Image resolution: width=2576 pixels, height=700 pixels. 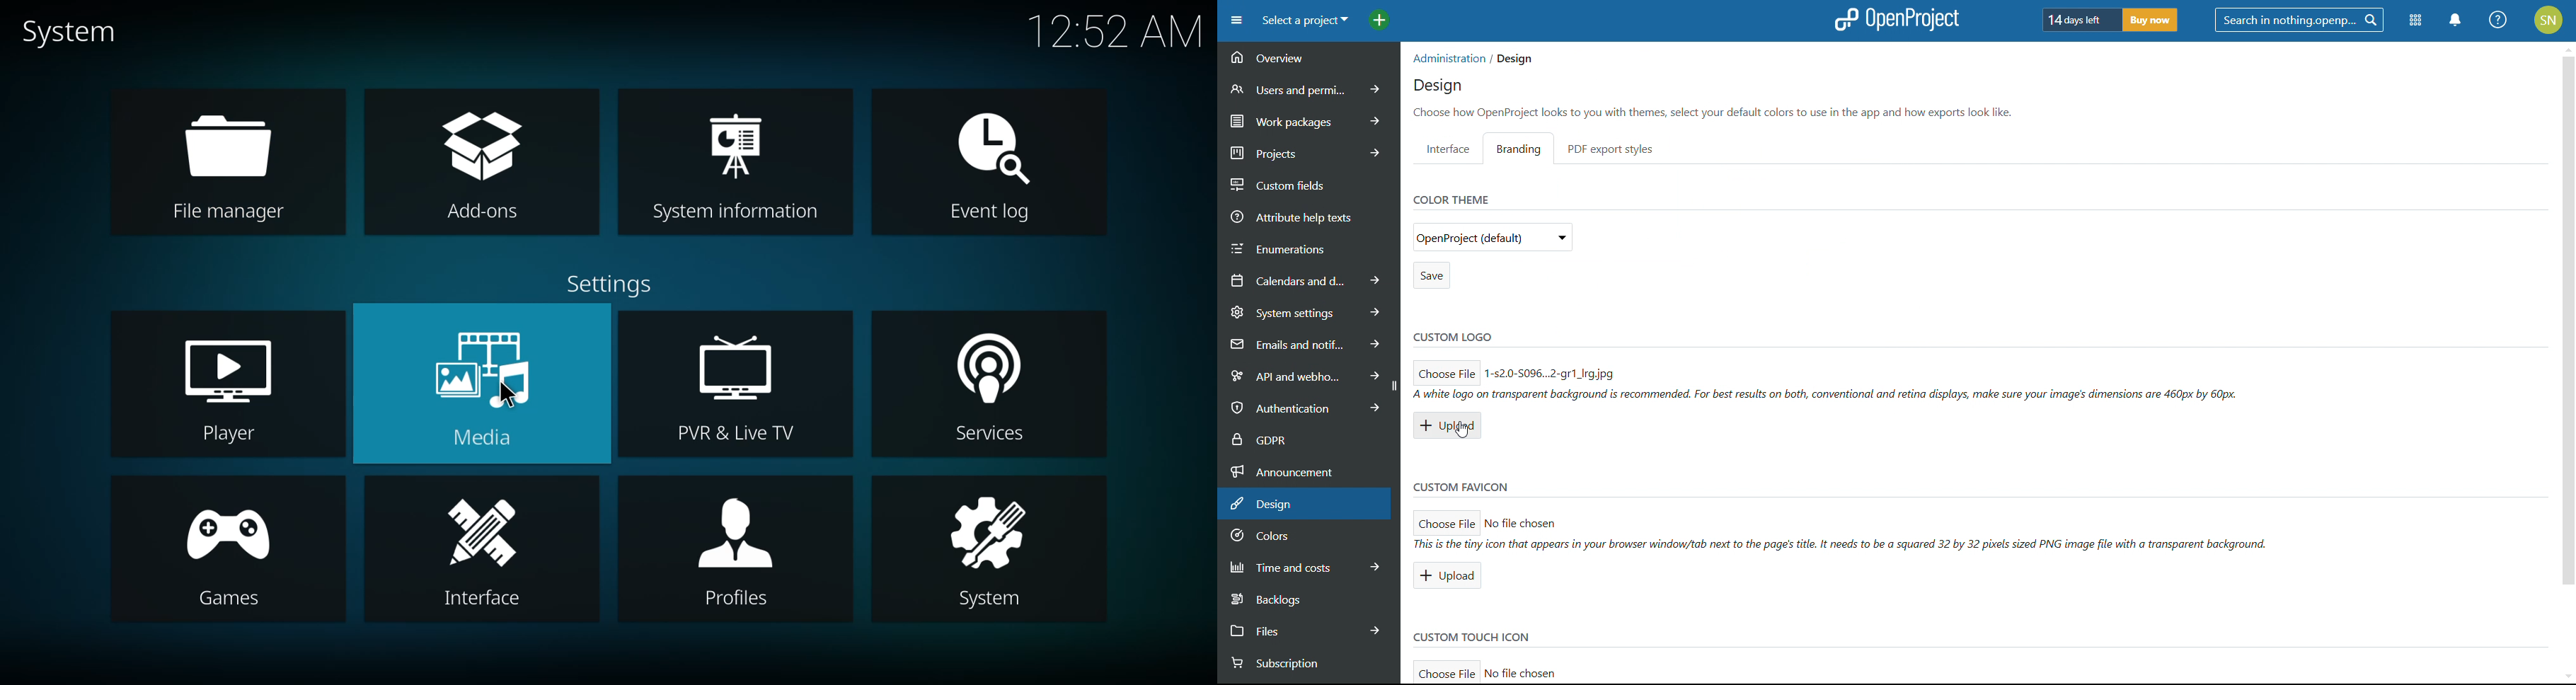 What do you see at coordinates (988, 527) in the screenshot?
I see `system` at bounding box center [988, 527].